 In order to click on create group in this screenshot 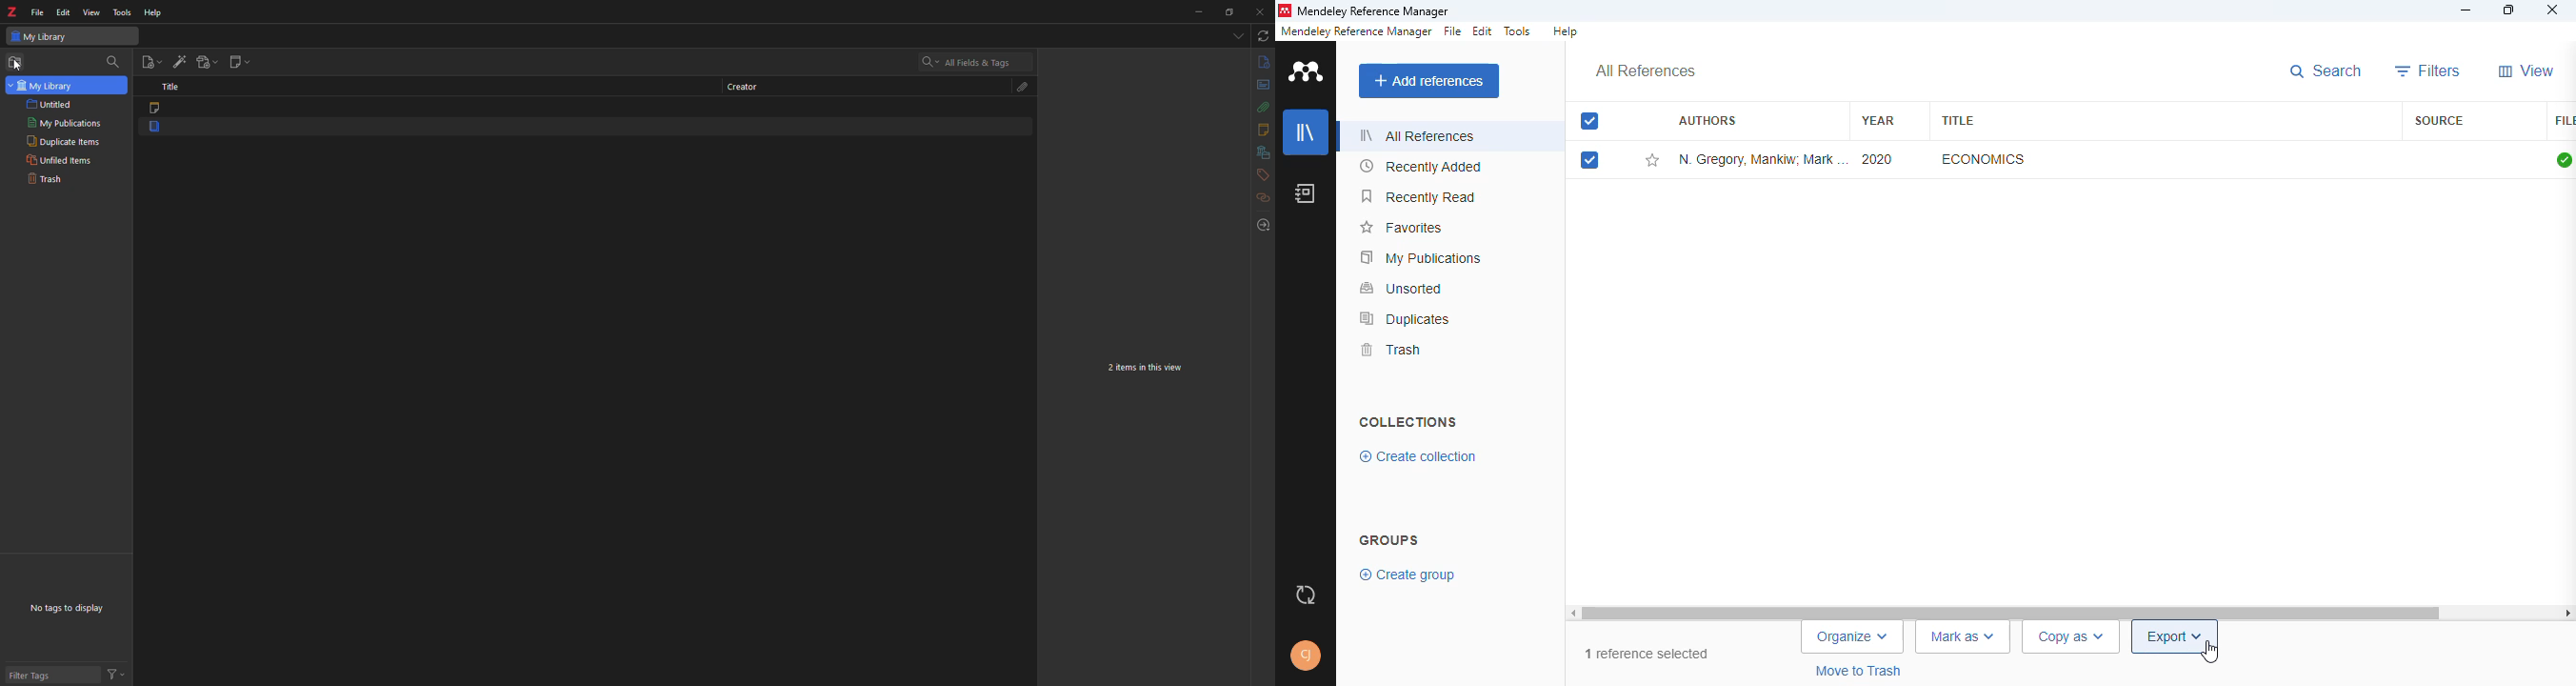, I will do `click(1408, 575)`.